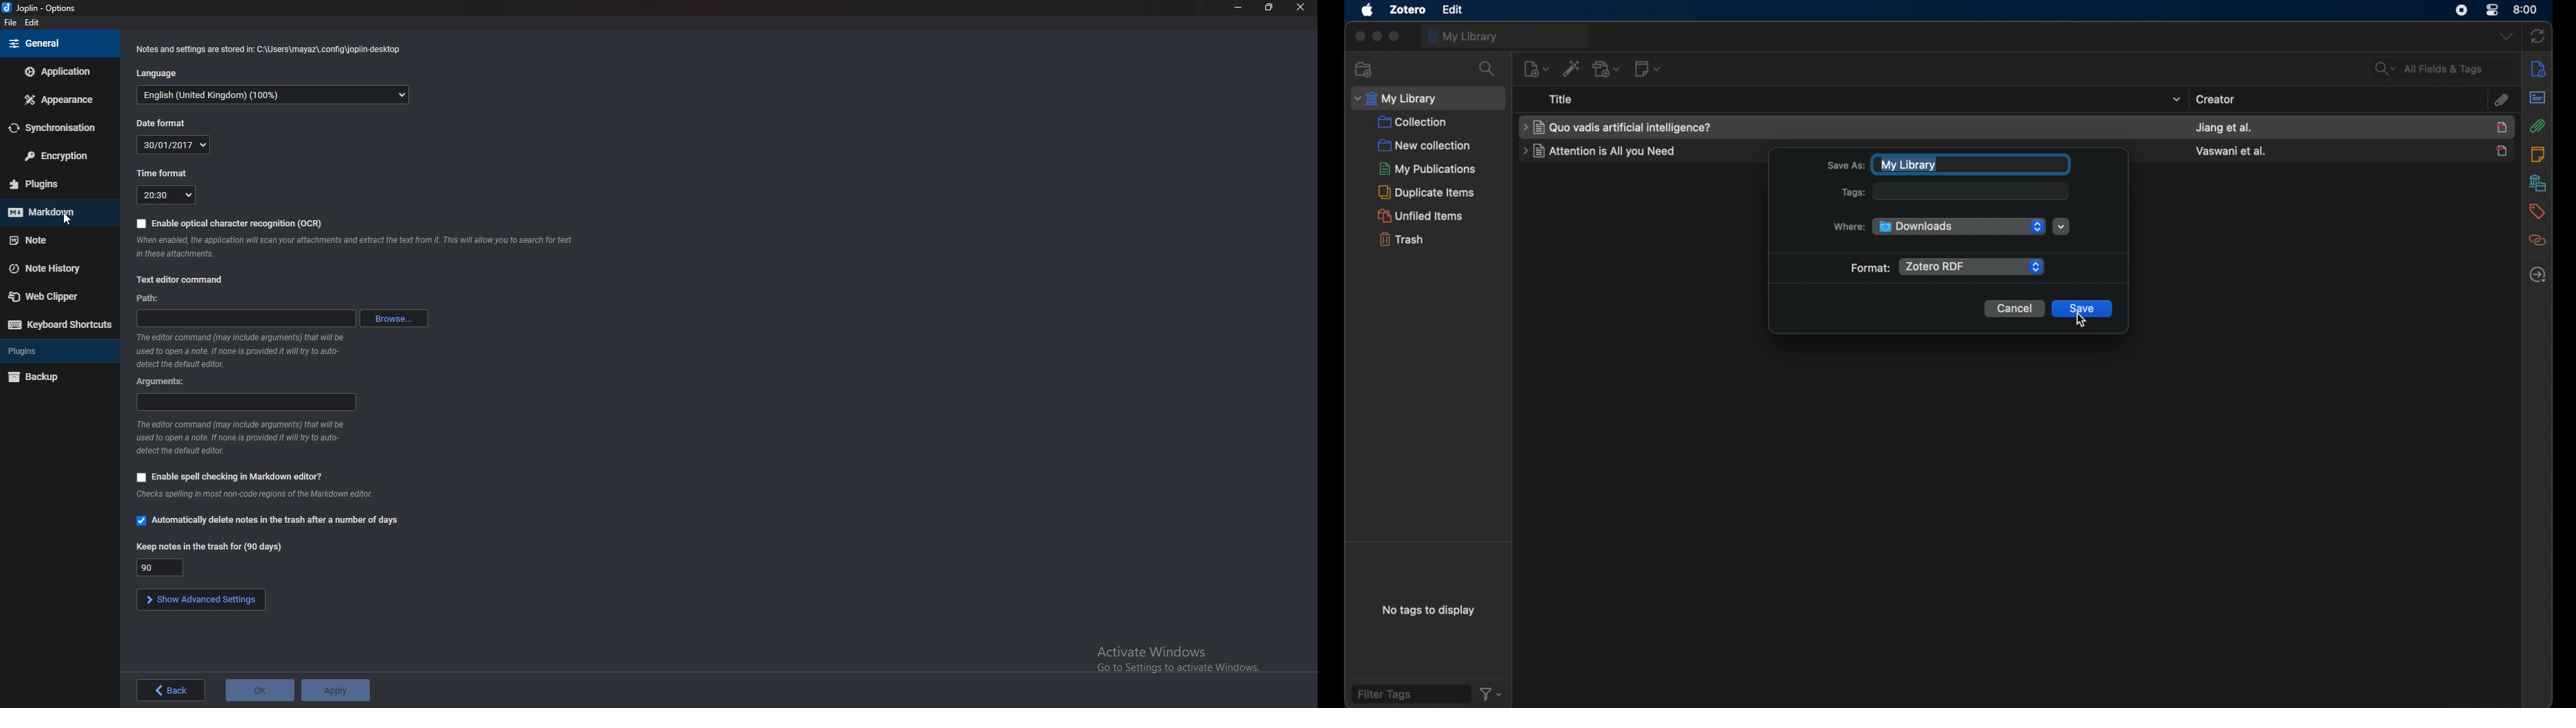  Describe the element at coordinates (230, 477) in the screenshot. I see `Enable spell checking in markdown editor` at that location.